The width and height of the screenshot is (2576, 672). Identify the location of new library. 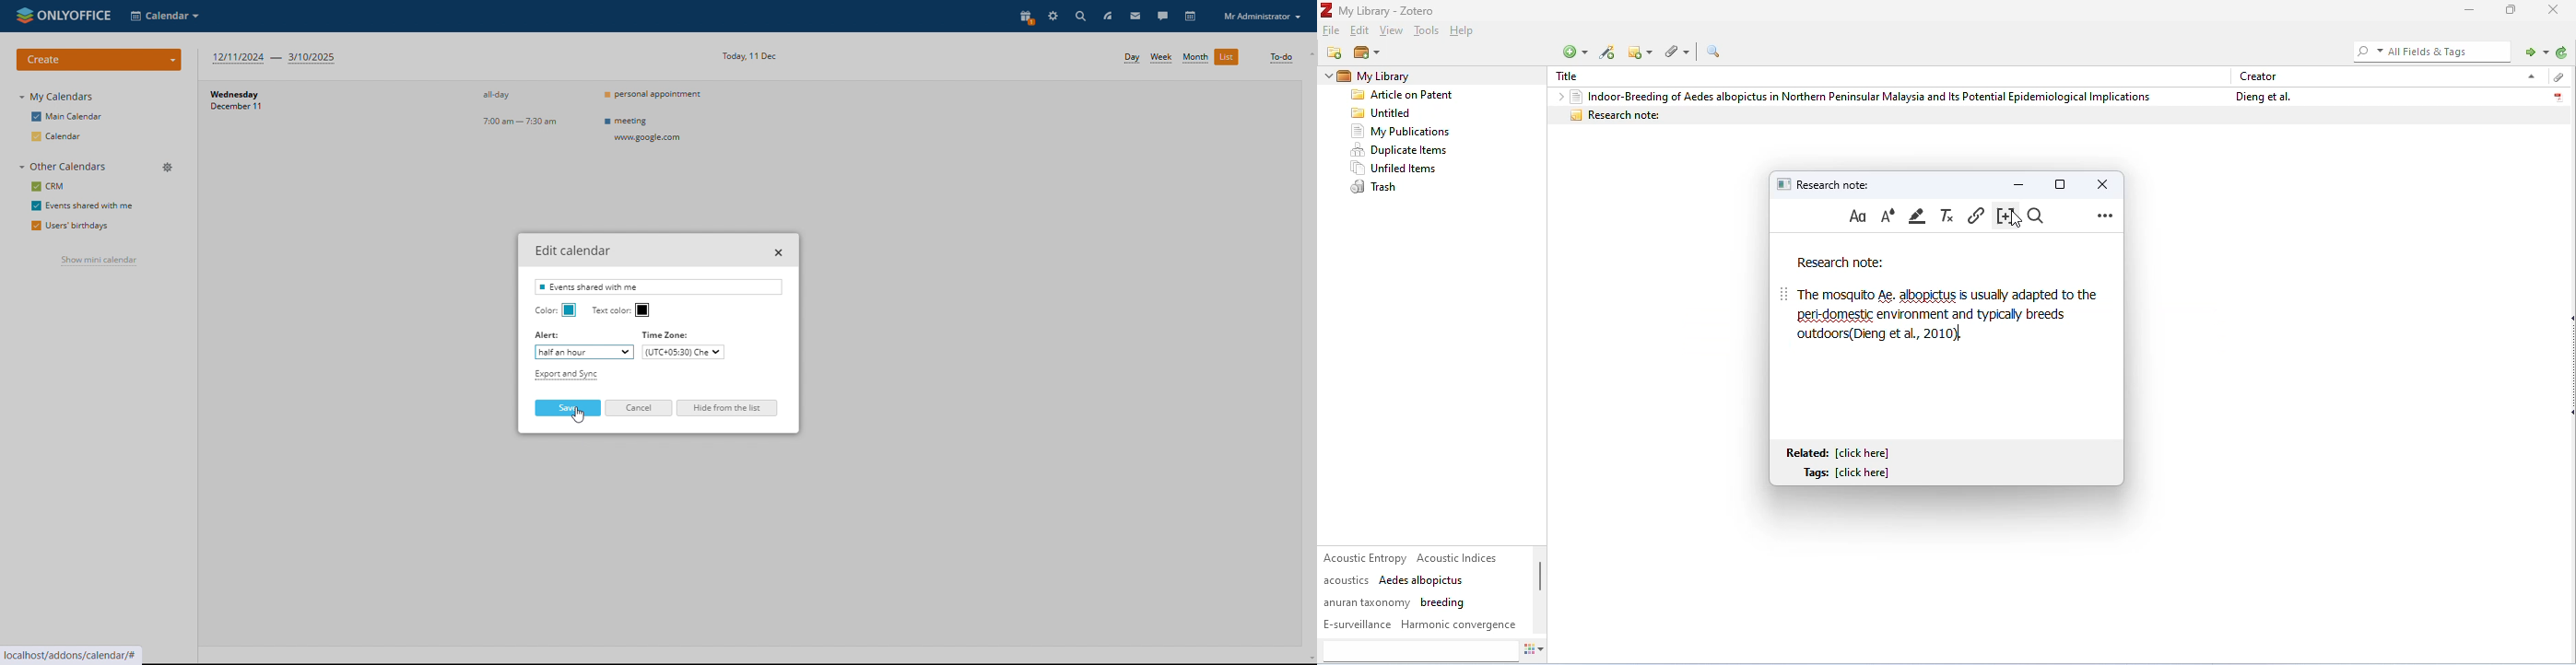
(1366, 53).